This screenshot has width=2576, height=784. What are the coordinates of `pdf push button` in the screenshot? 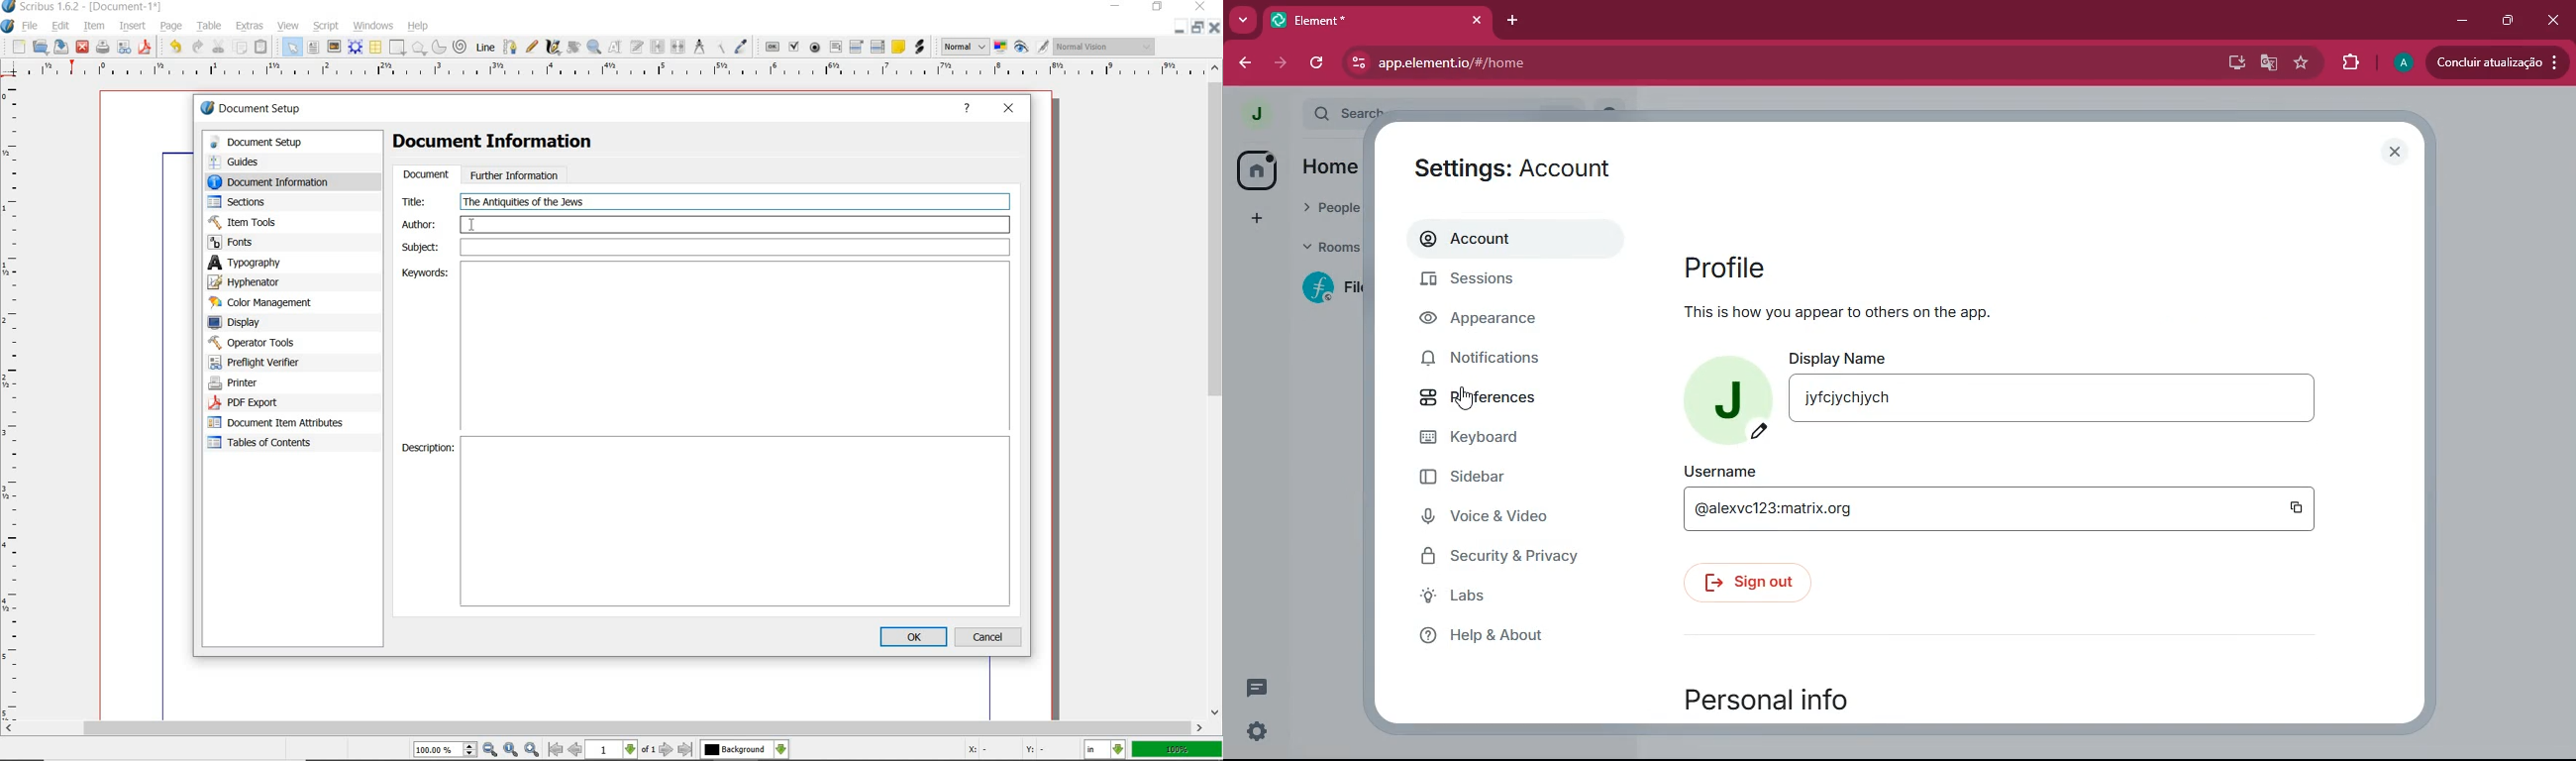 It's located at (772, 47).